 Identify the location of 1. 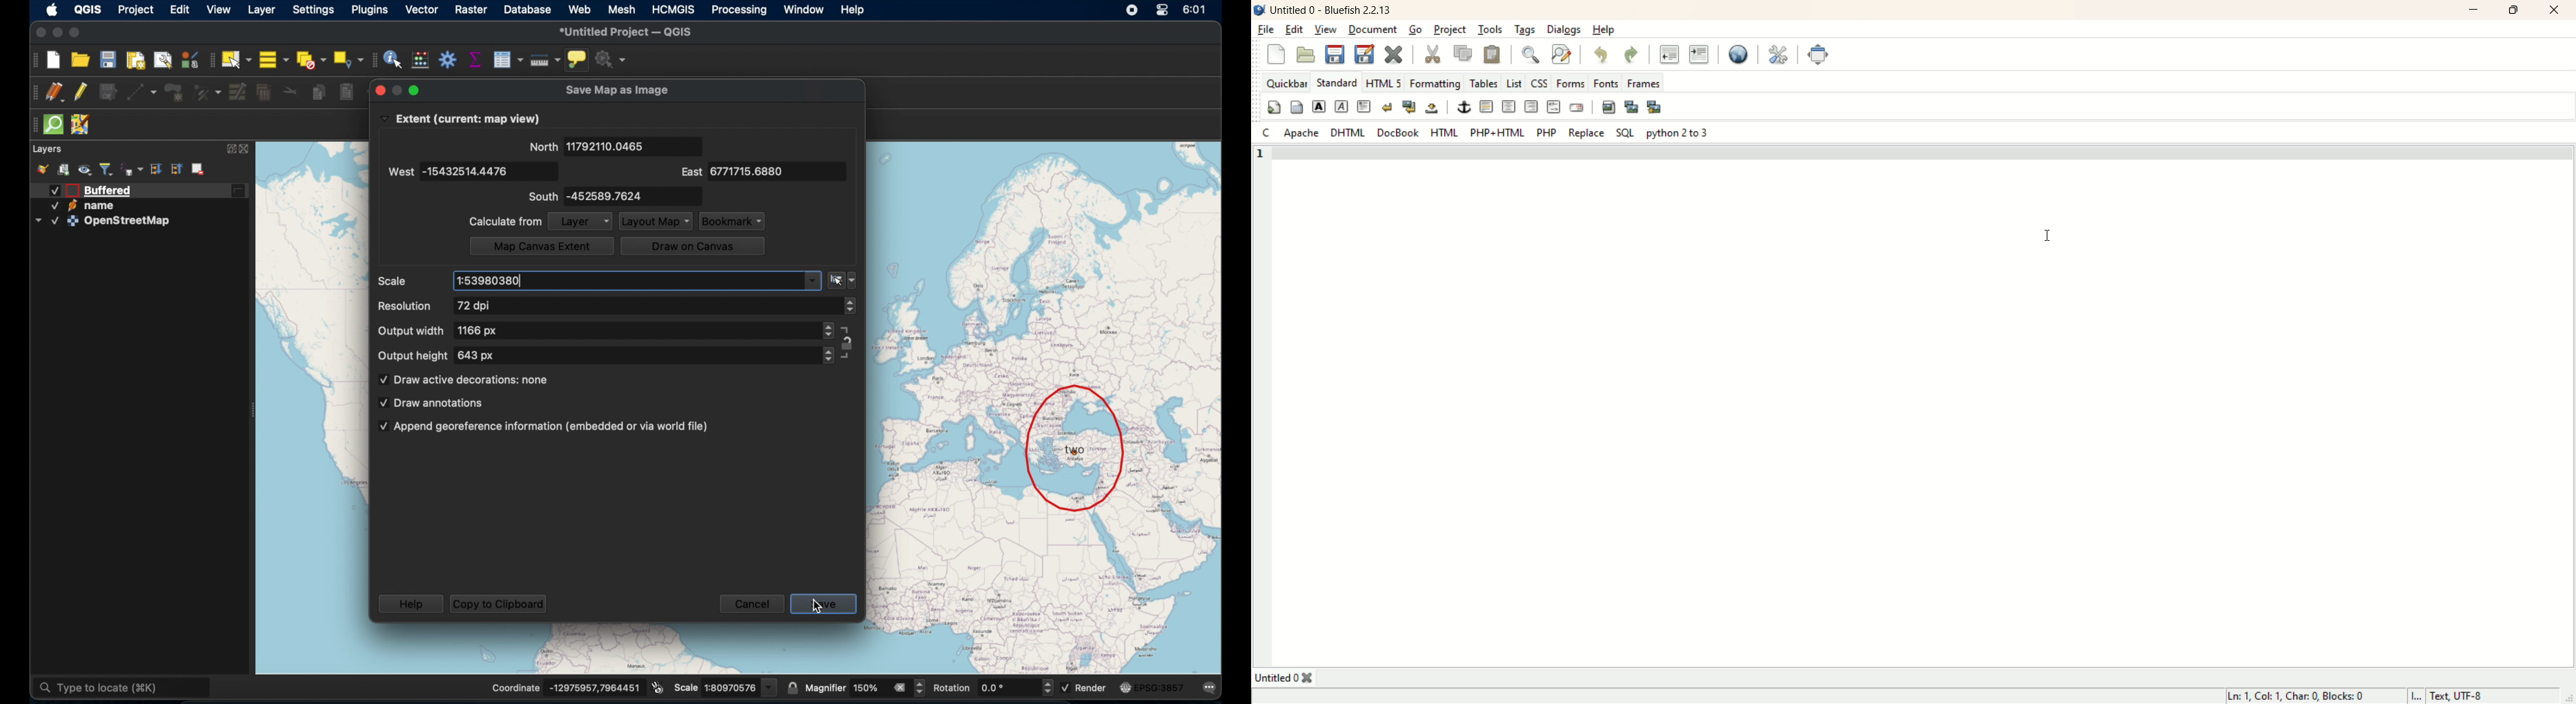
(1259, 155).